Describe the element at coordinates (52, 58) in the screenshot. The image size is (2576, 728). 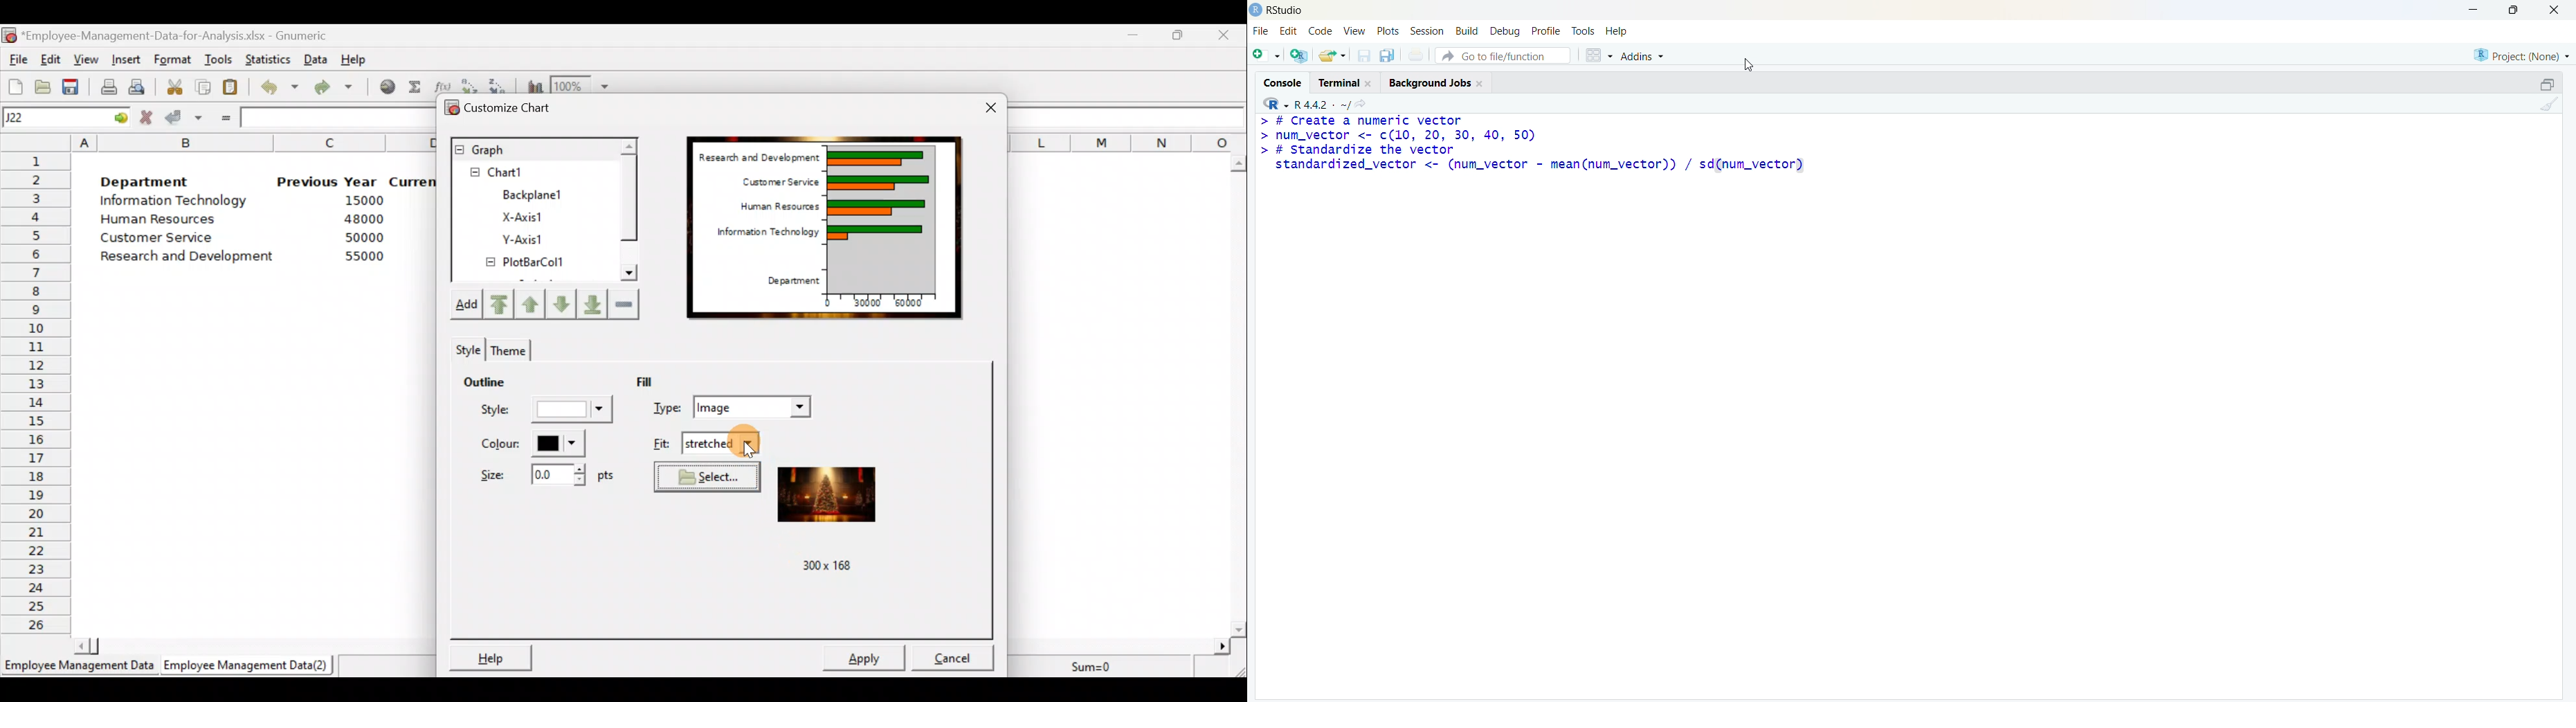
I see `Edit` at that location.